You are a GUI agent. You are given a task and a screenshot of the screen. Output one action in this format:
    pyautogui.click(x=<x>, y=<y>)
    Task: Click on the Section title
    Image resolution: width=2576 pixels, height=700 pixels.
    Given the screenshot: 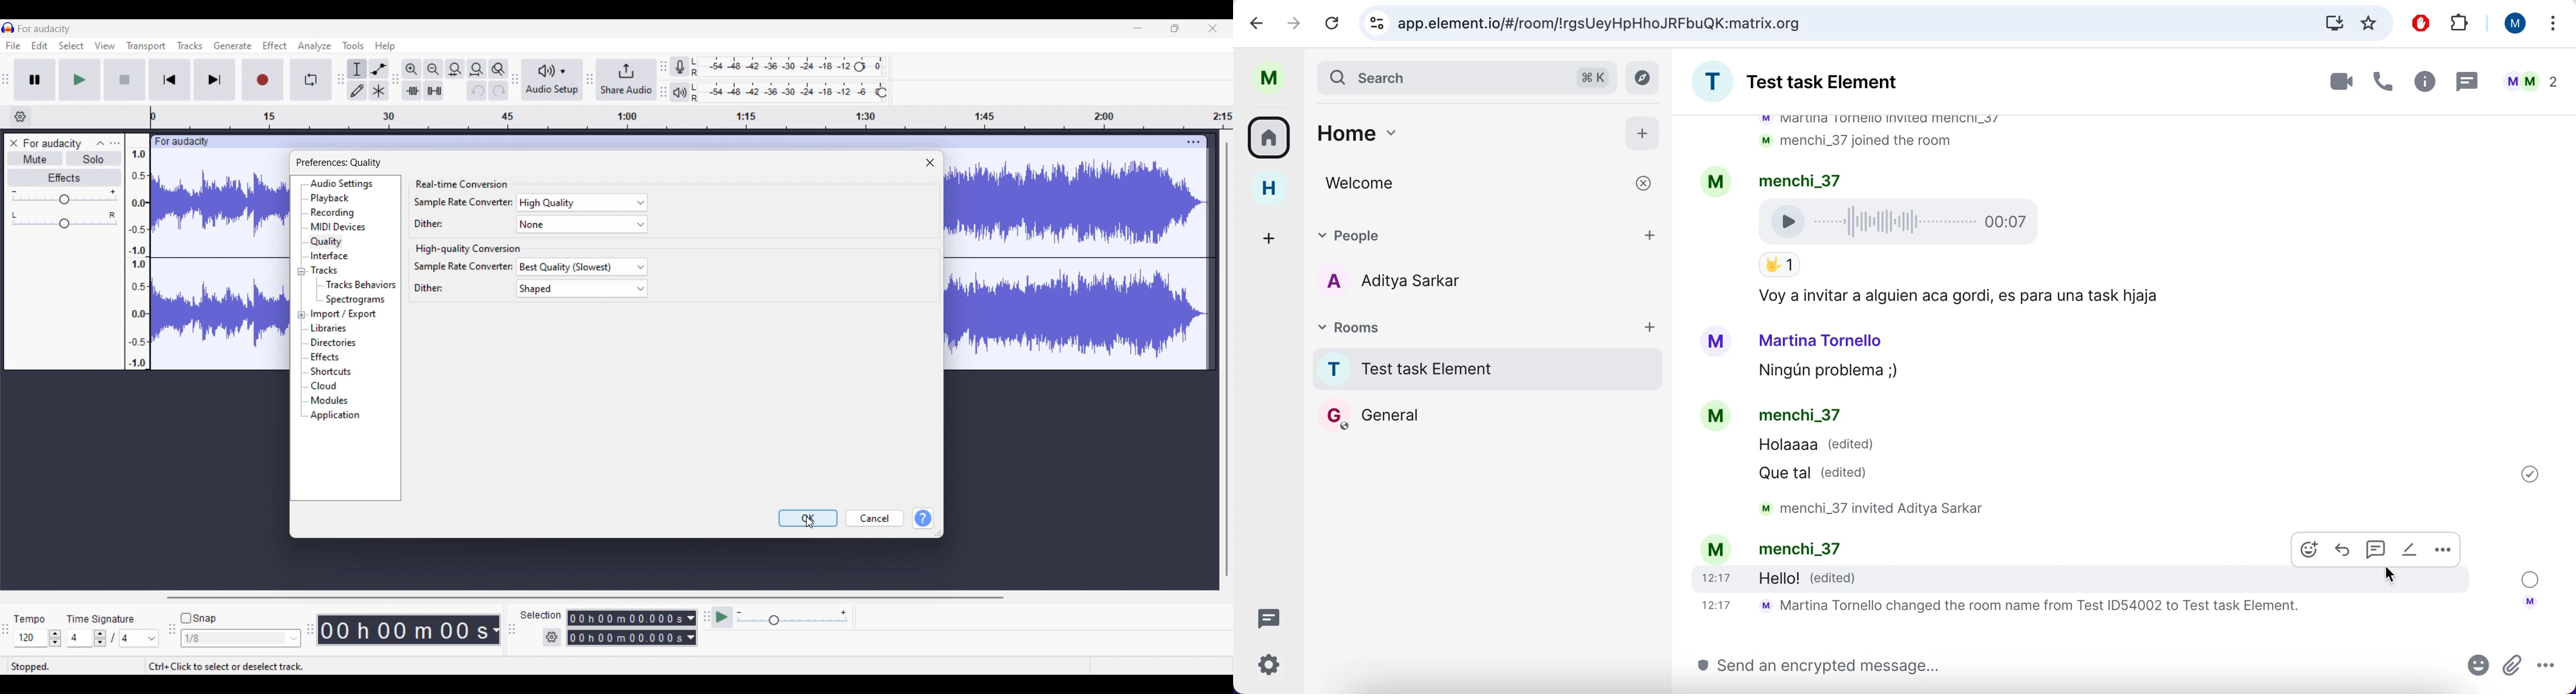 What is the action you would take?
    pyautogui.click(x=461, y=184)
    